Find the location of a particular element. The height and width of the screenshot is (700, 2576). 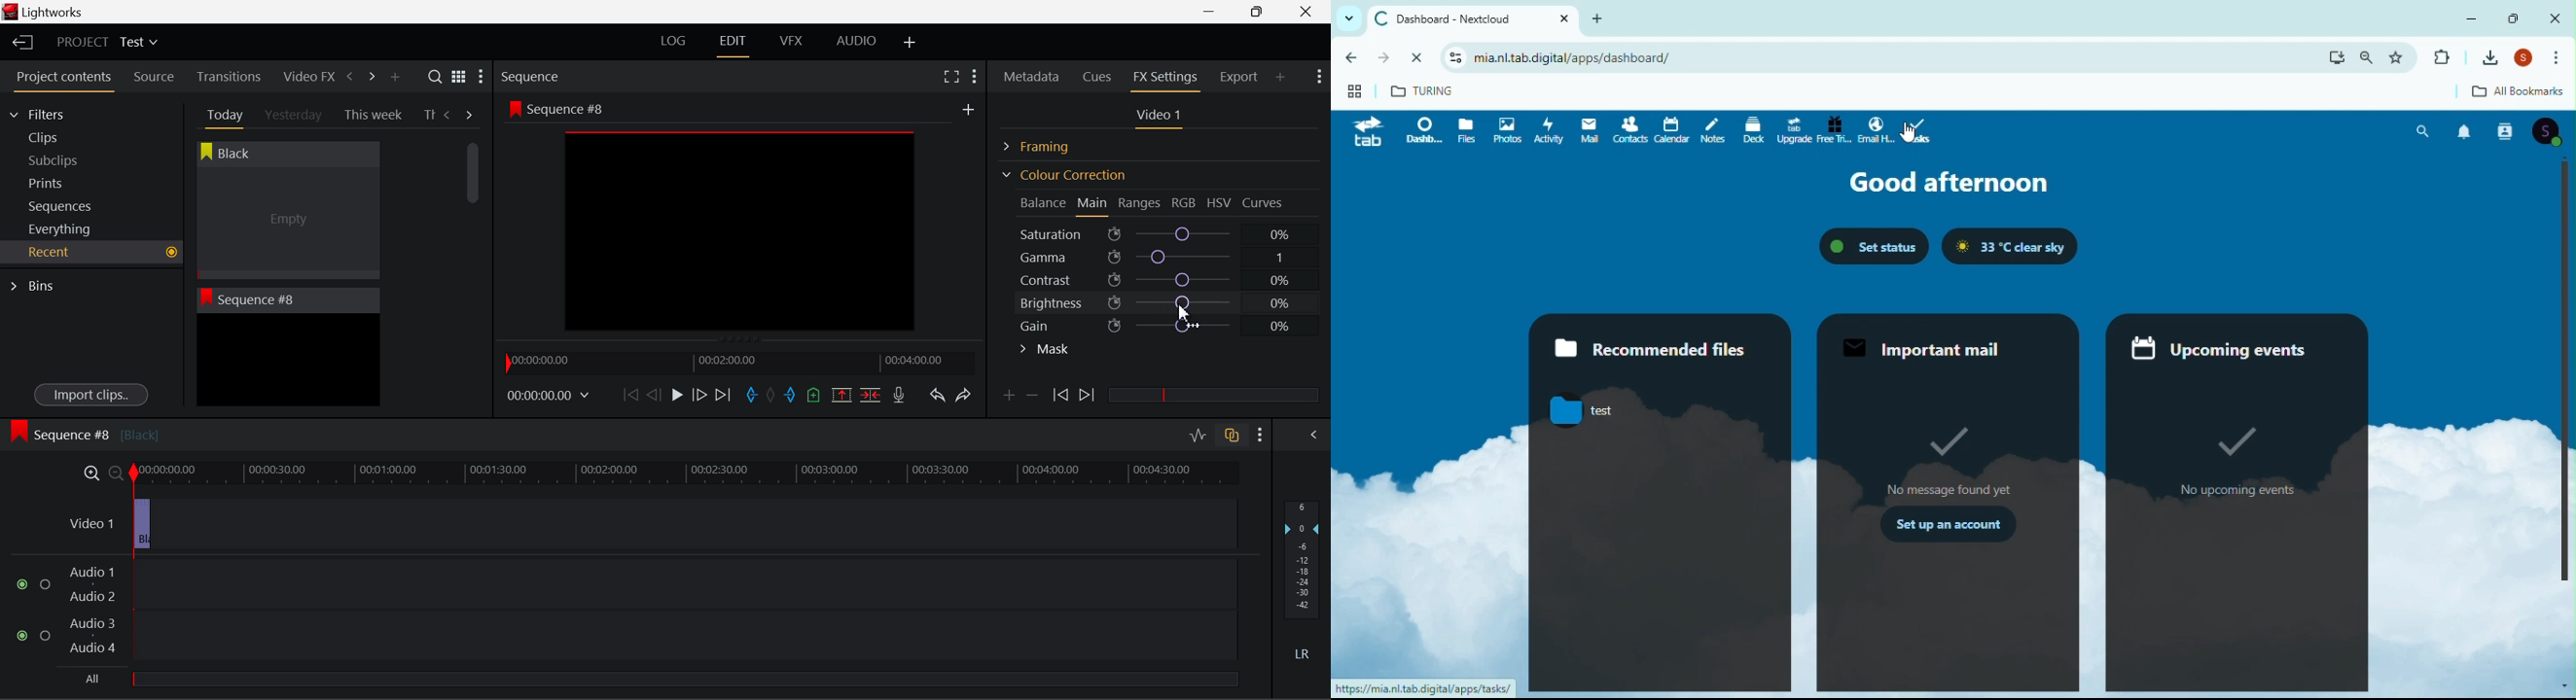

Important mail is located at coordinates (1950, 346).